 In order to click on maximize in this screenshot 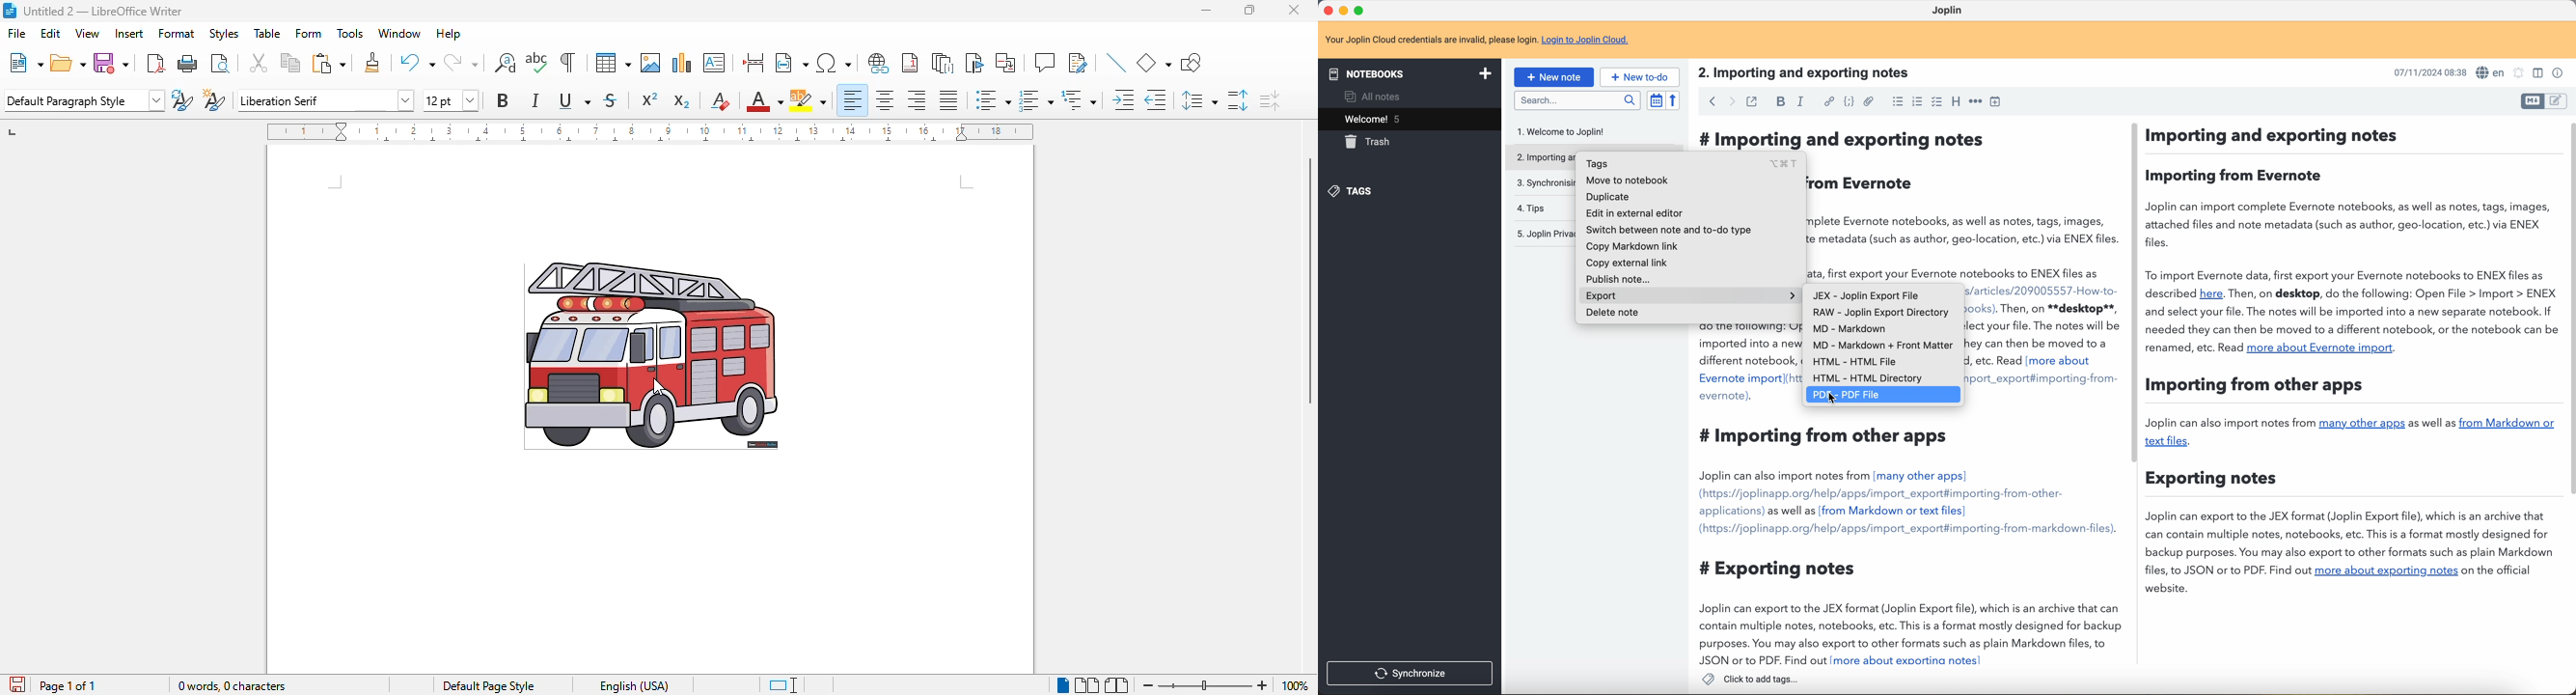, I will do `click(1359, 9)`.